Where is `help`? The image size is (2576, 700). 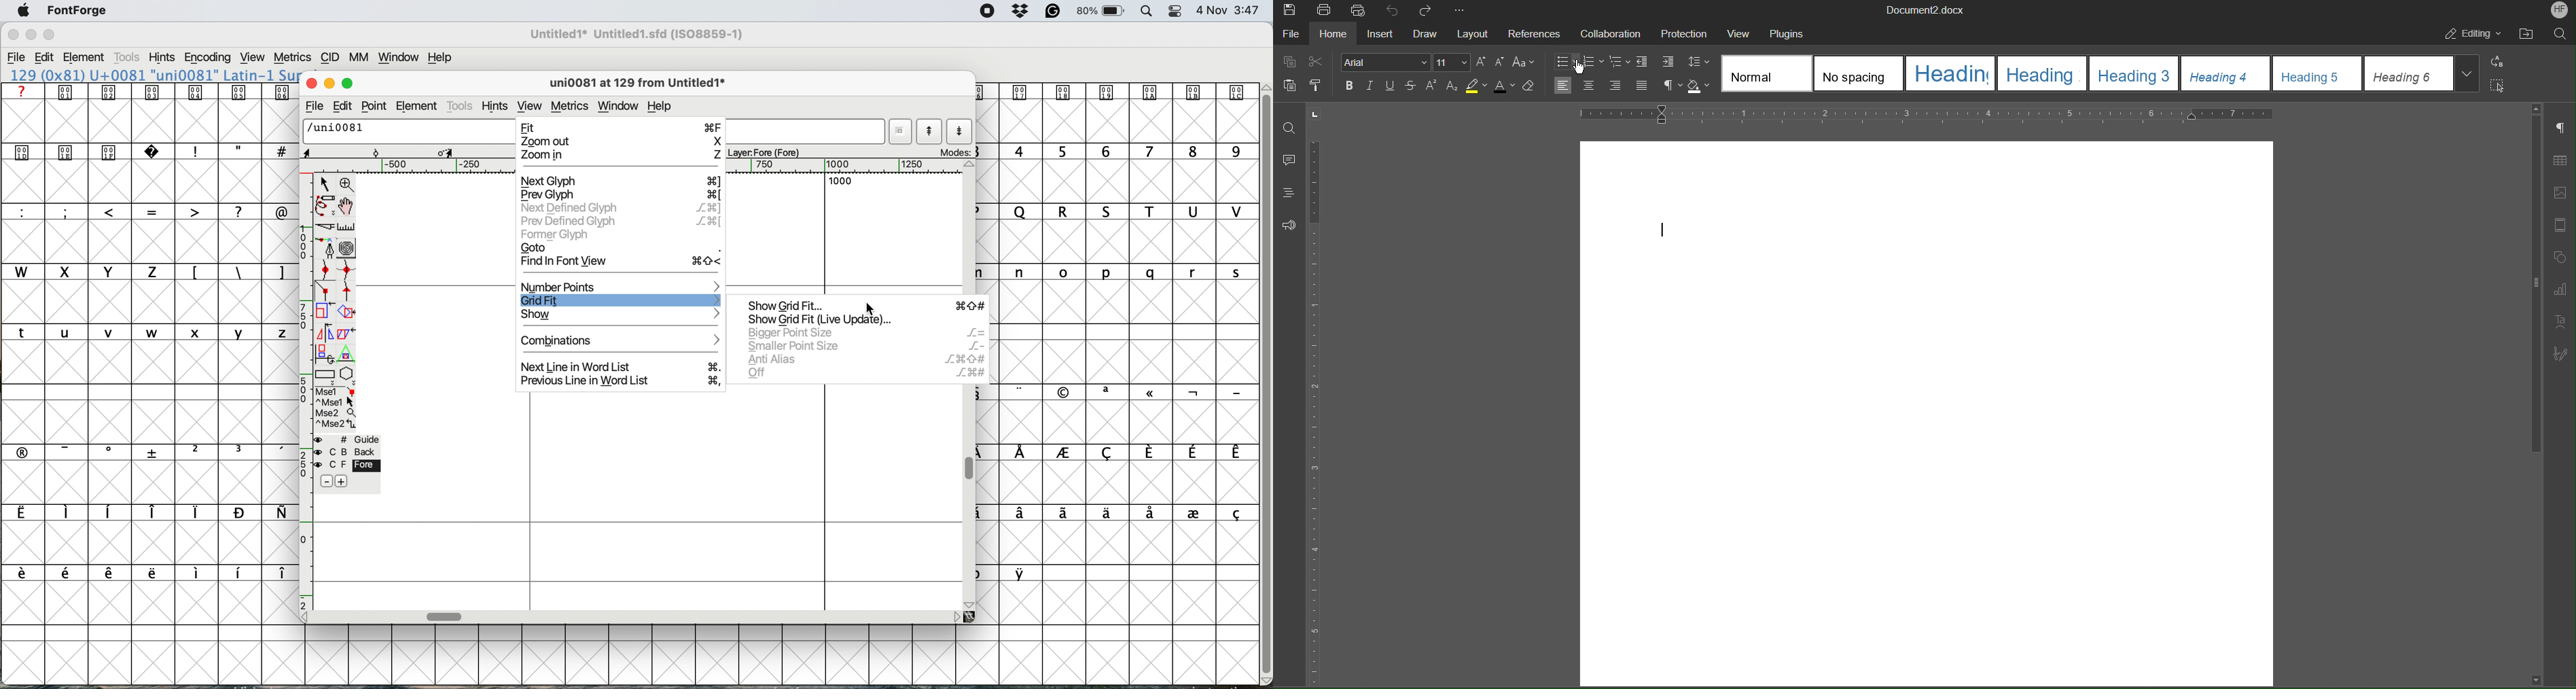
help is located at coordinates (660, 106).